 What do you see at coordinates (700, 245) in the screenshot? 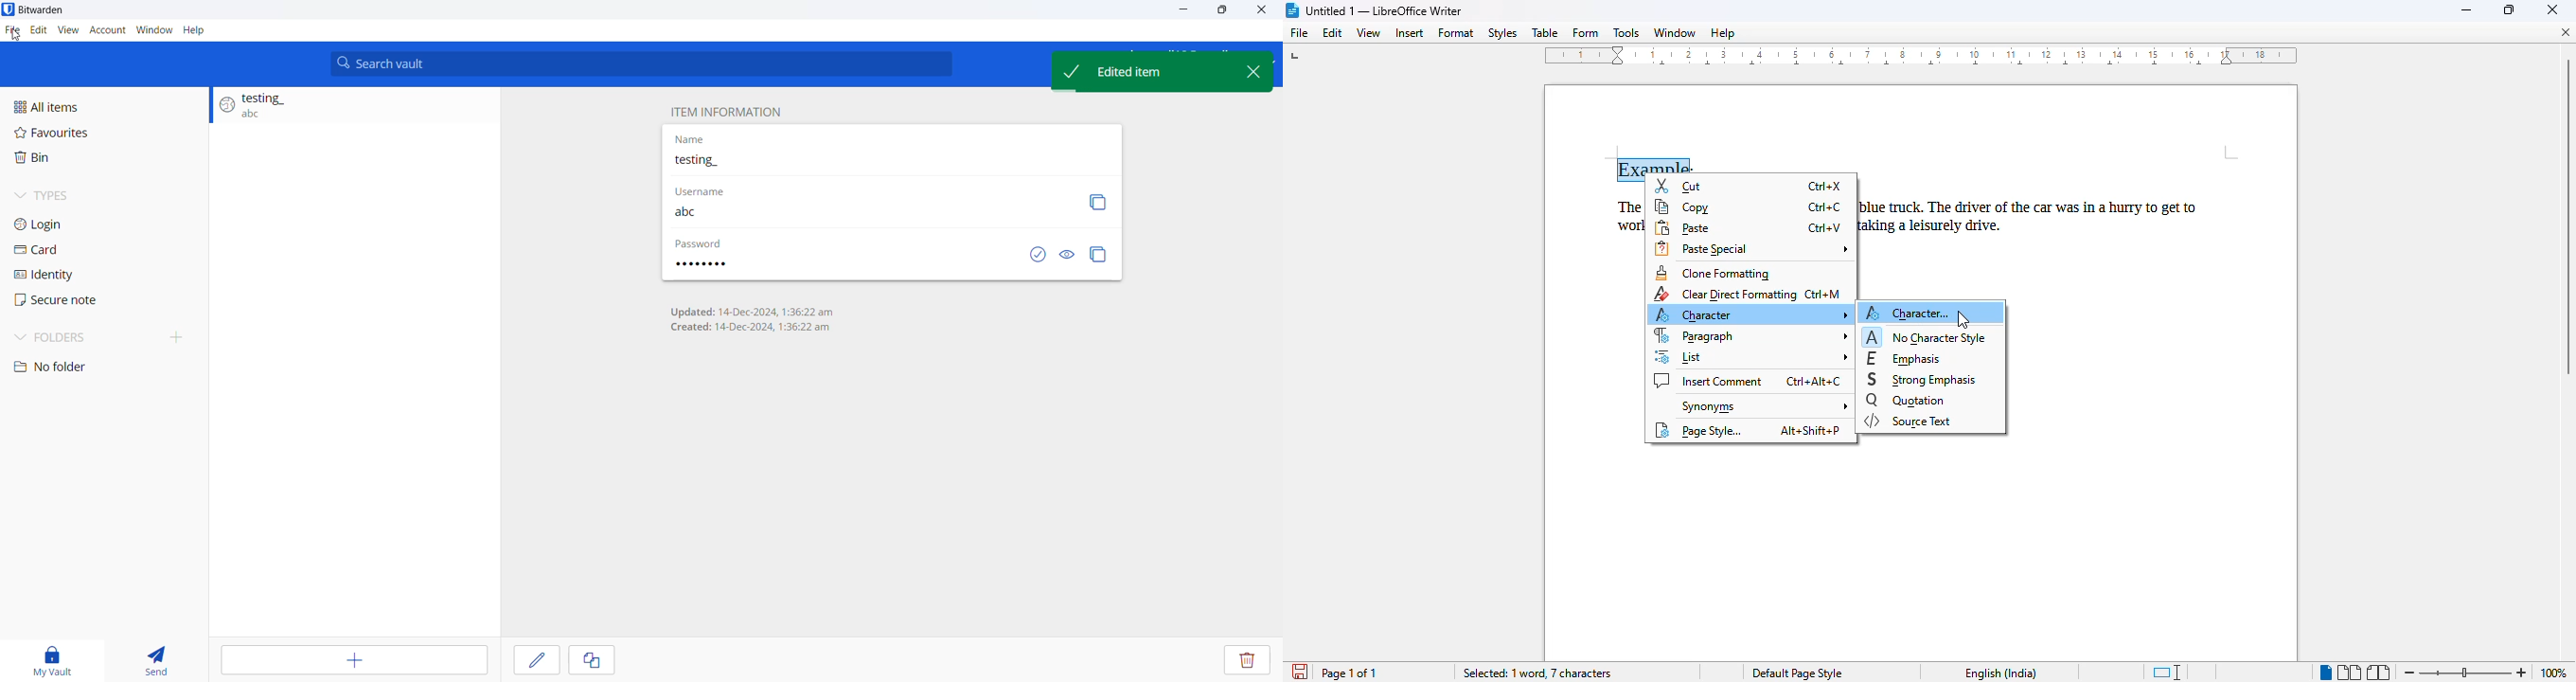
I see `Password hidden` at bounding box center [700, 245].